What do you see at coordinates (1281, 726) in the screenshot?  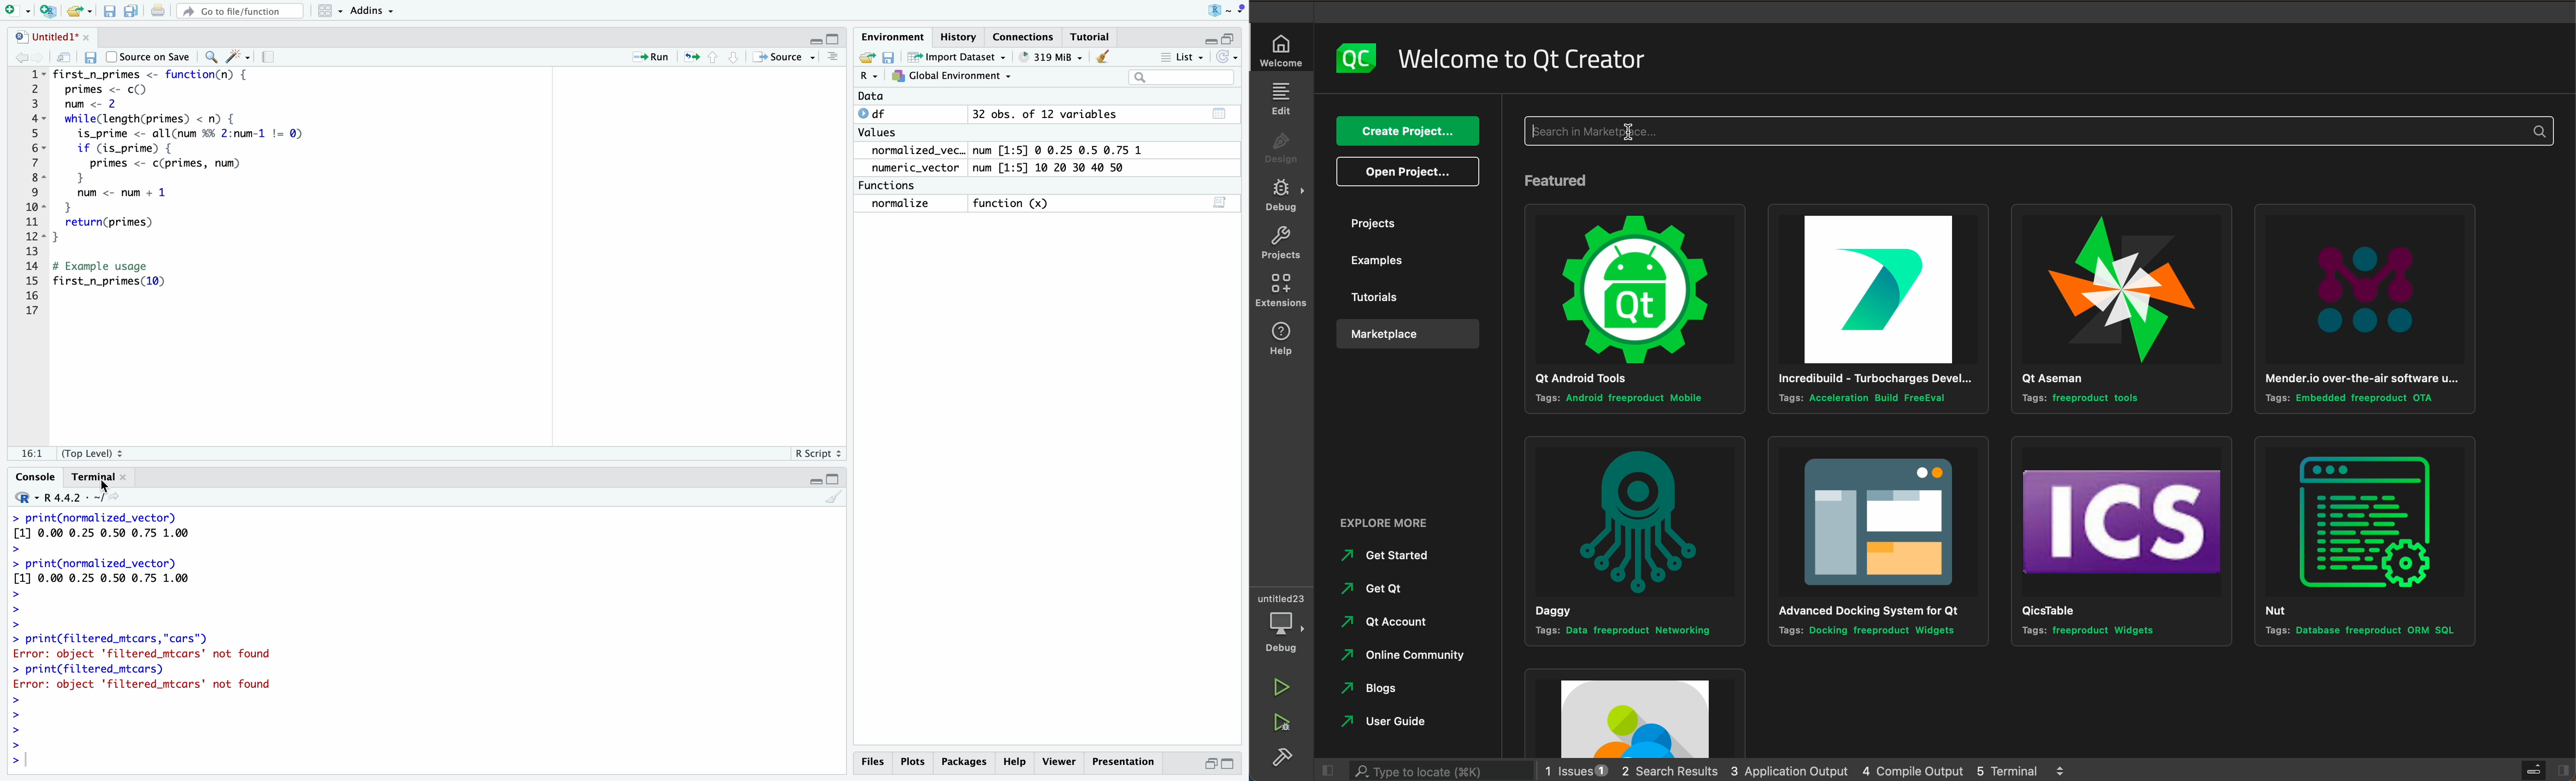 I see `run debug` at bounding box center [1281, 726].